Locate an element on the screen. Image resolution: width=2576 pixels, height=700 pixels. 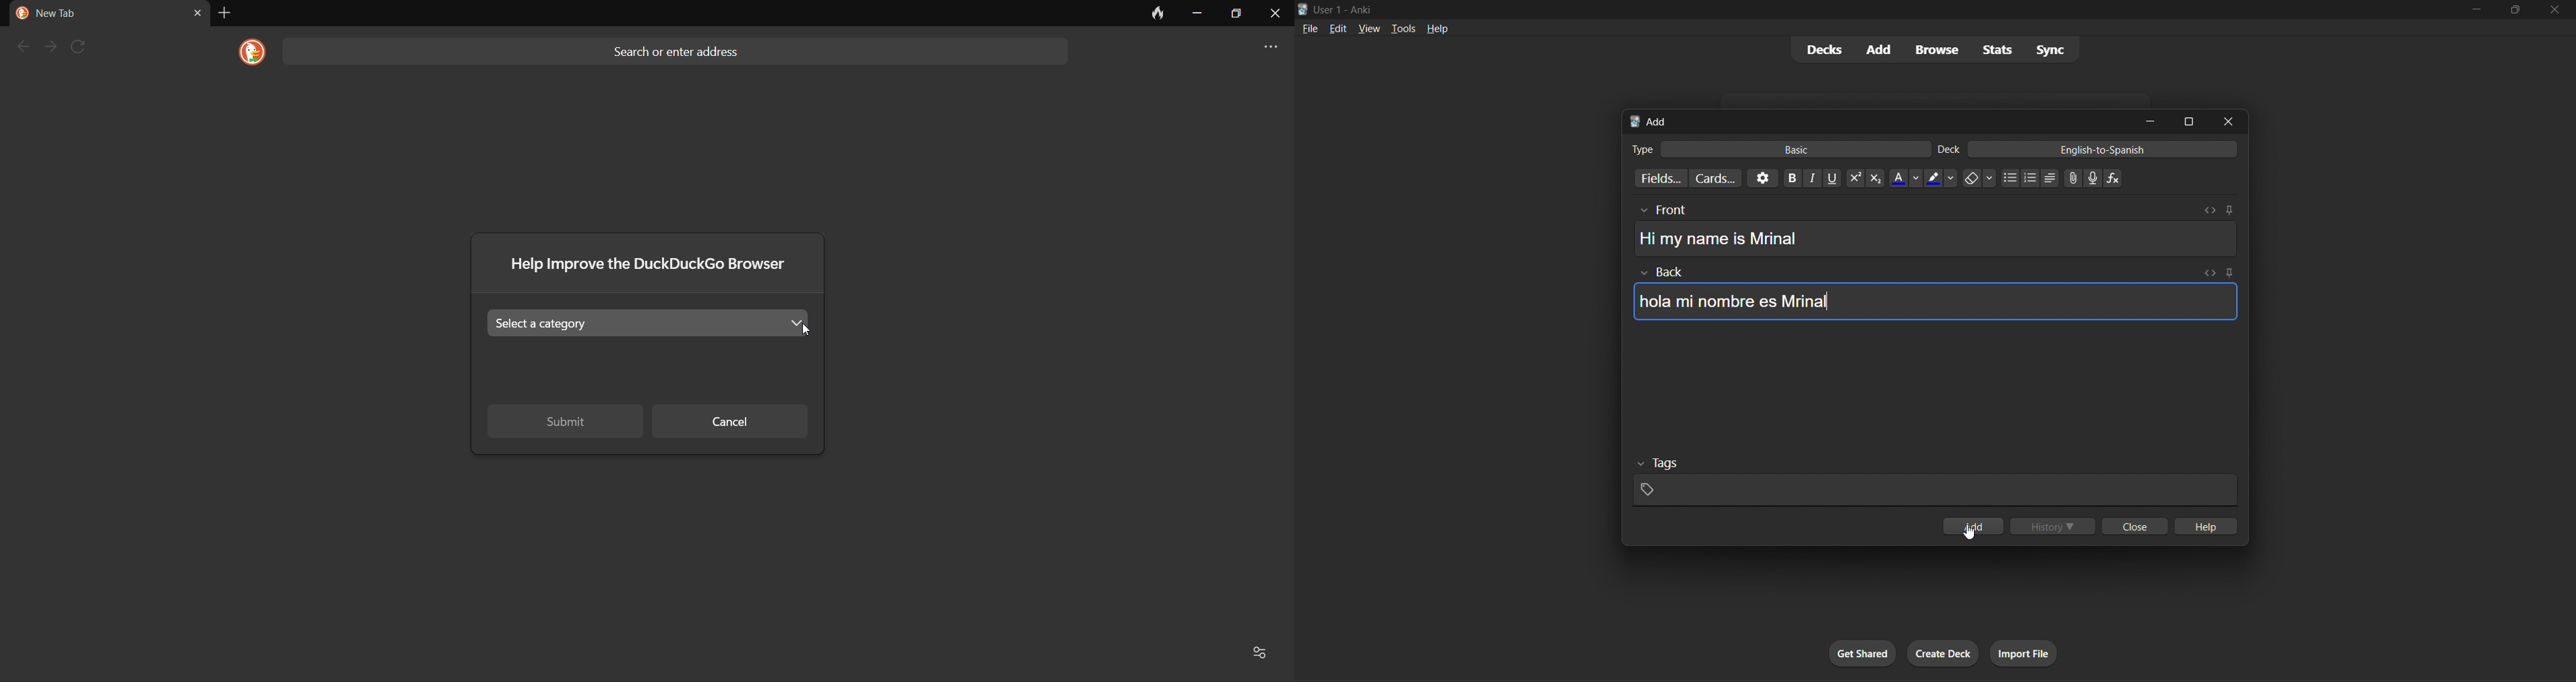
english-to-spanish deck is located at coordinates (2088, 151).